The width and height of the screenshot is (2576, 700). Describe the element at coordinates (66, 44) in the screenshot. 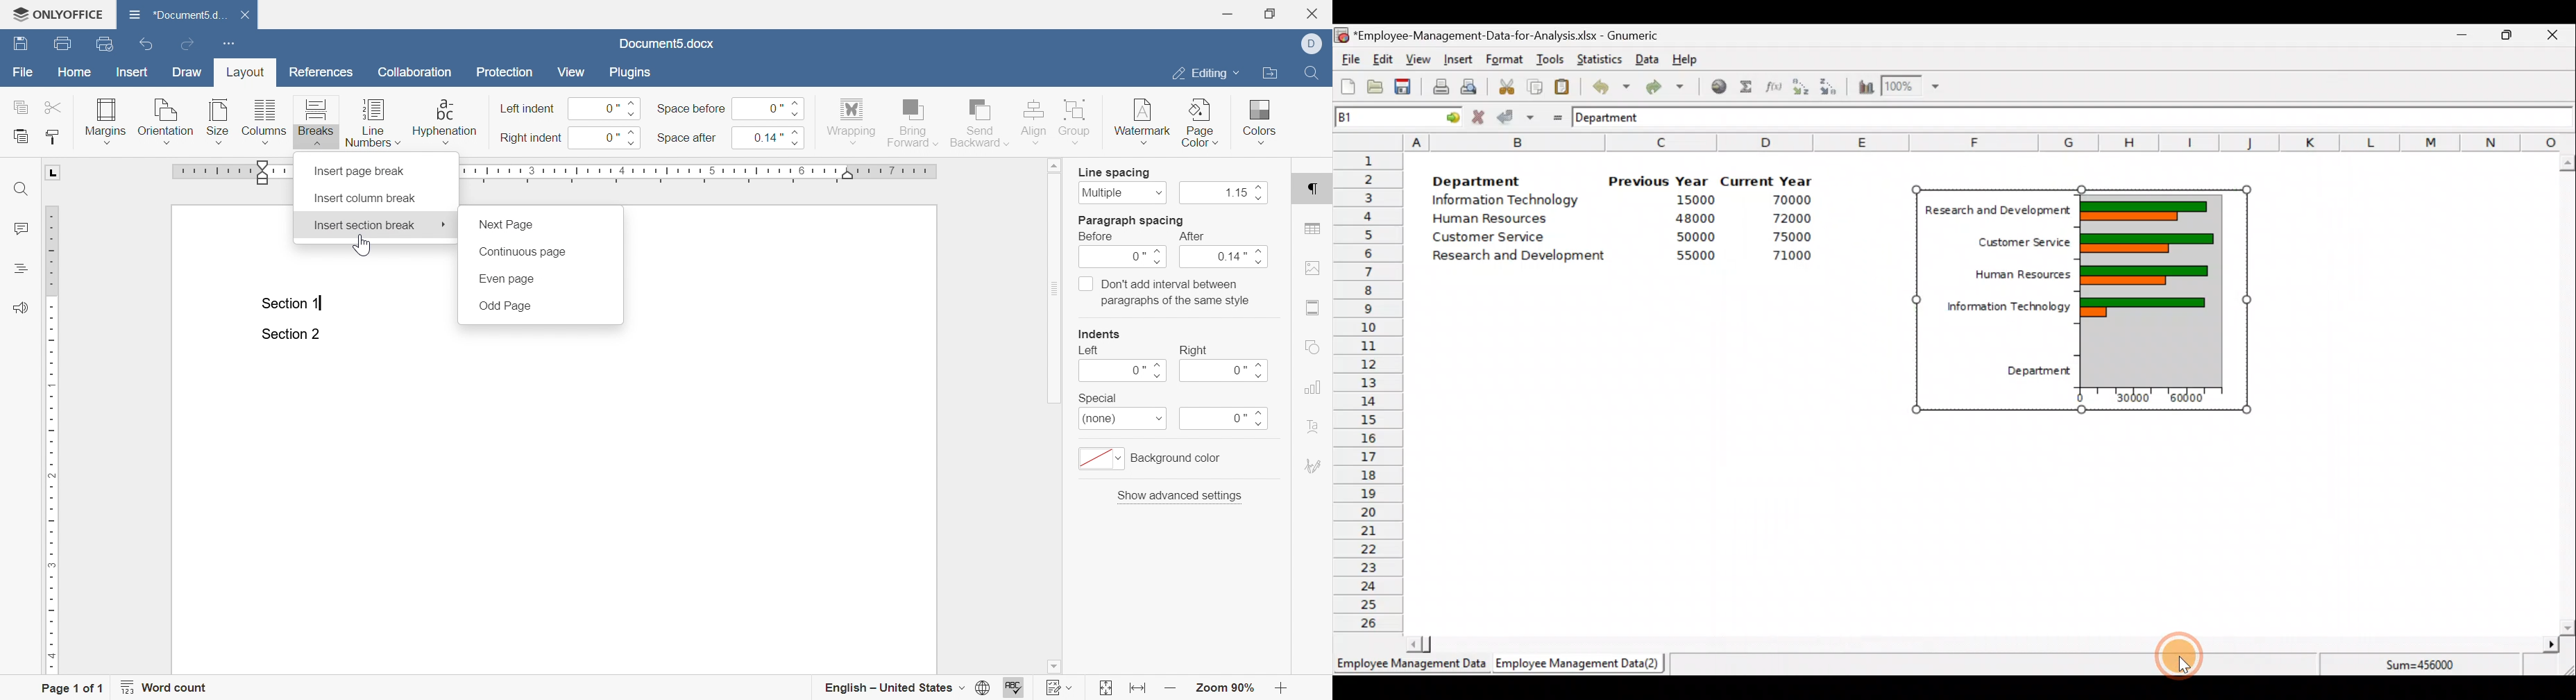

I see `print` at that location.